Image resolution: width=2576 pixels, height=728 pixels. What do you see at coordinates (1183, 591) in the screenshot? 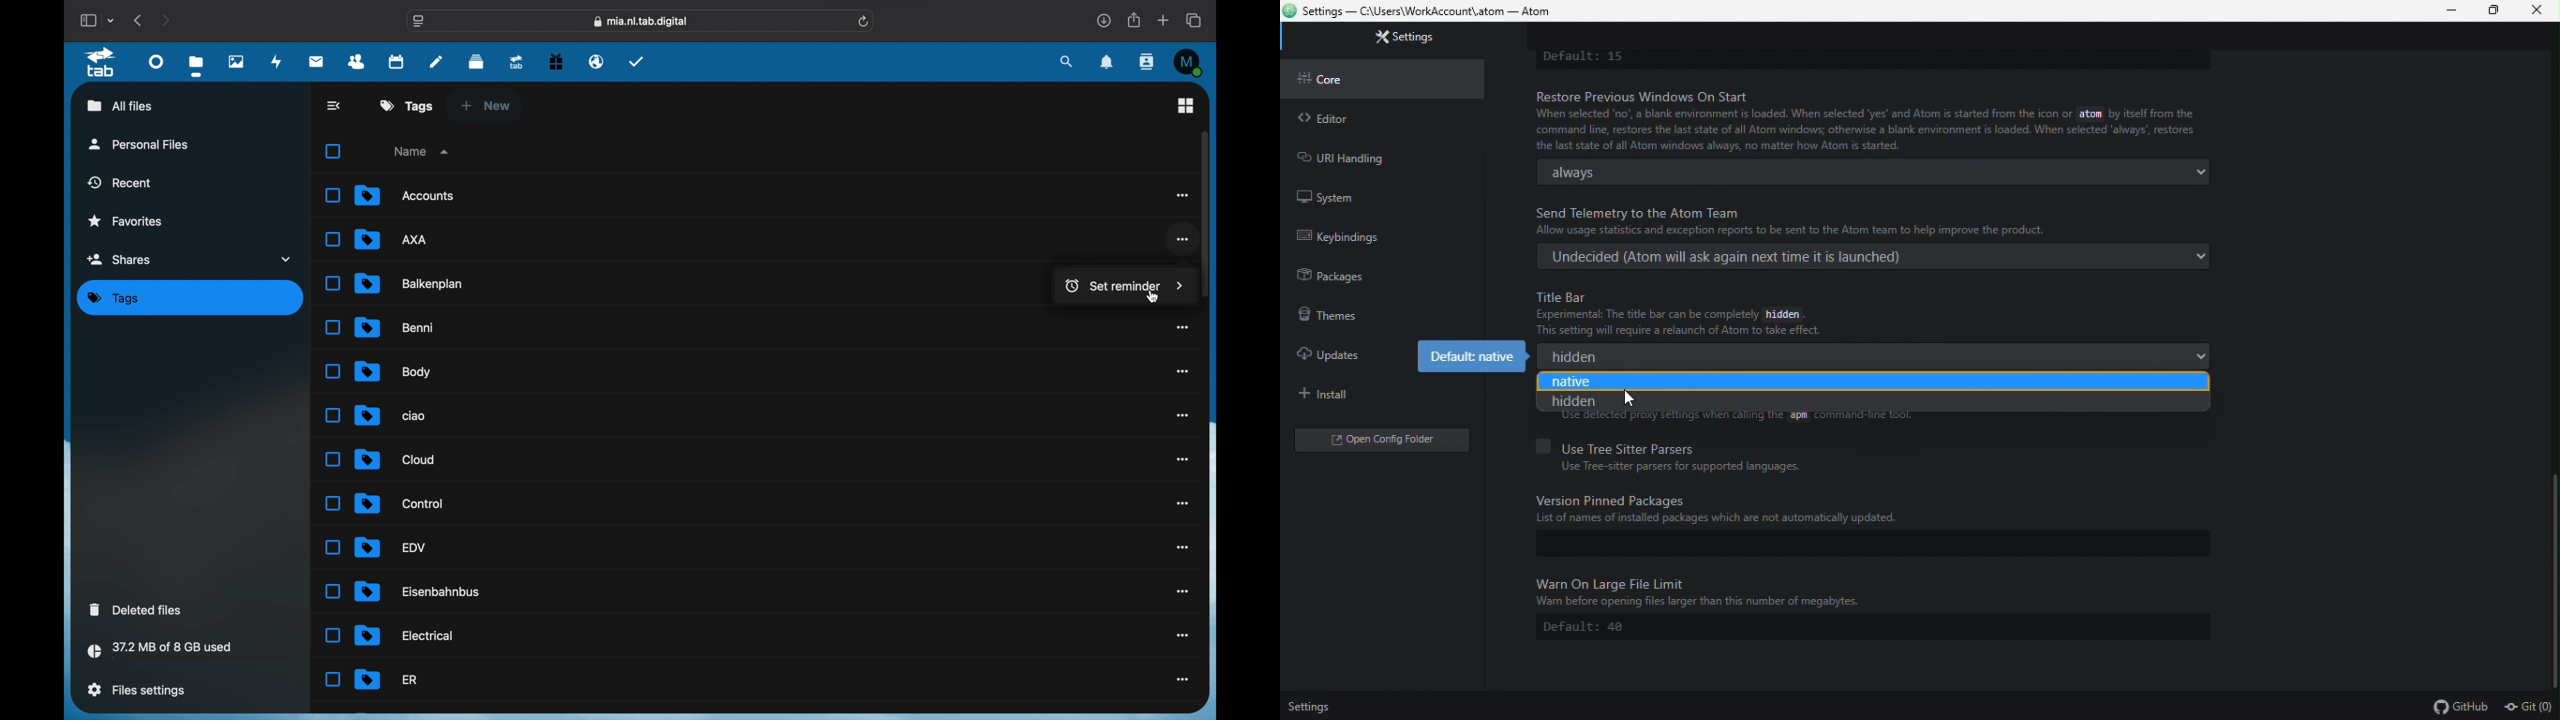
I see `more options` at bounding box center [1183, 591].